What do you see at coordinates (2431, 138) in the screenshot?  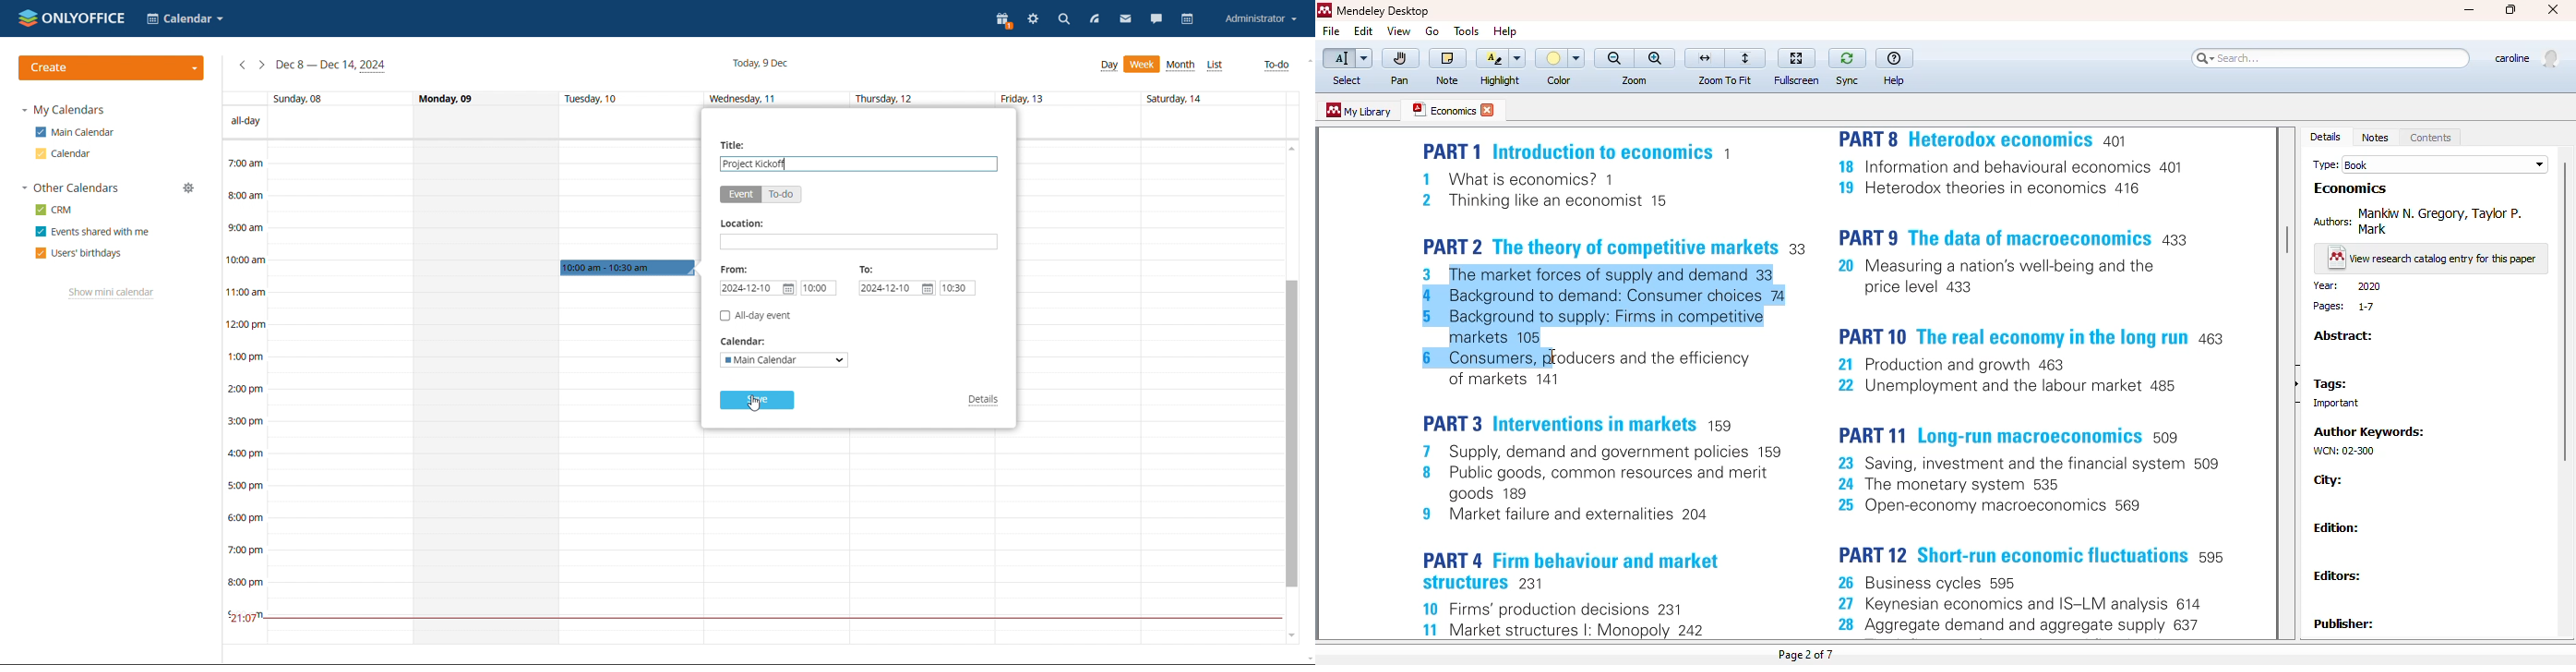 I see `contents` at bounding box center [2431, 138].